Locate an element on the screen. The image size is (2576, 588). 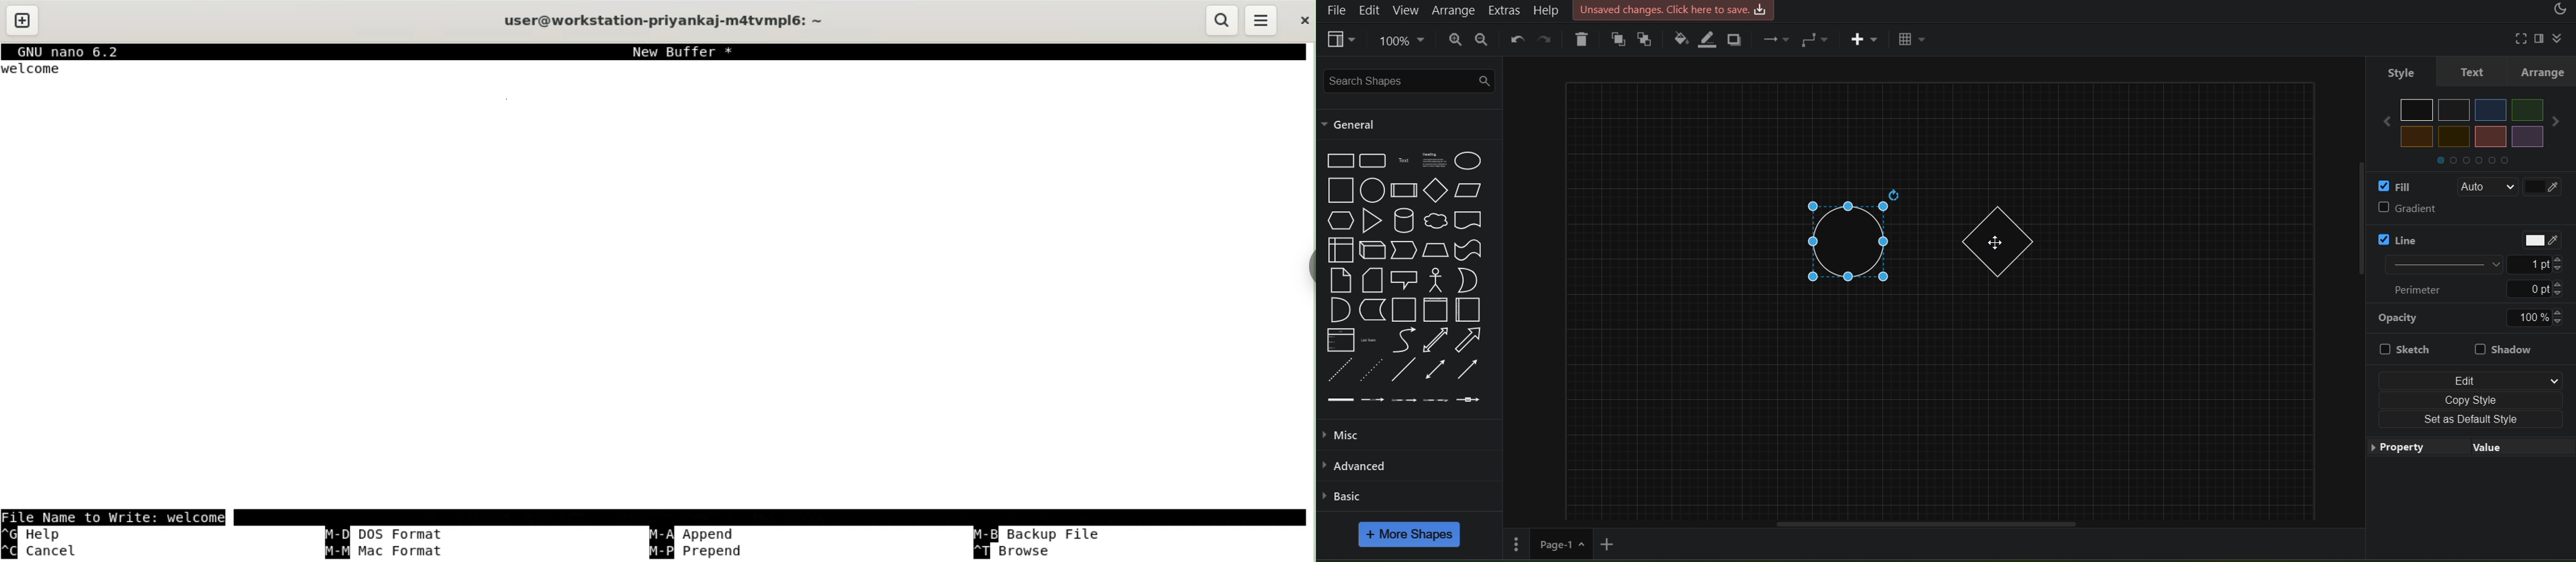
fill  is located at coordinates (2402, 184).